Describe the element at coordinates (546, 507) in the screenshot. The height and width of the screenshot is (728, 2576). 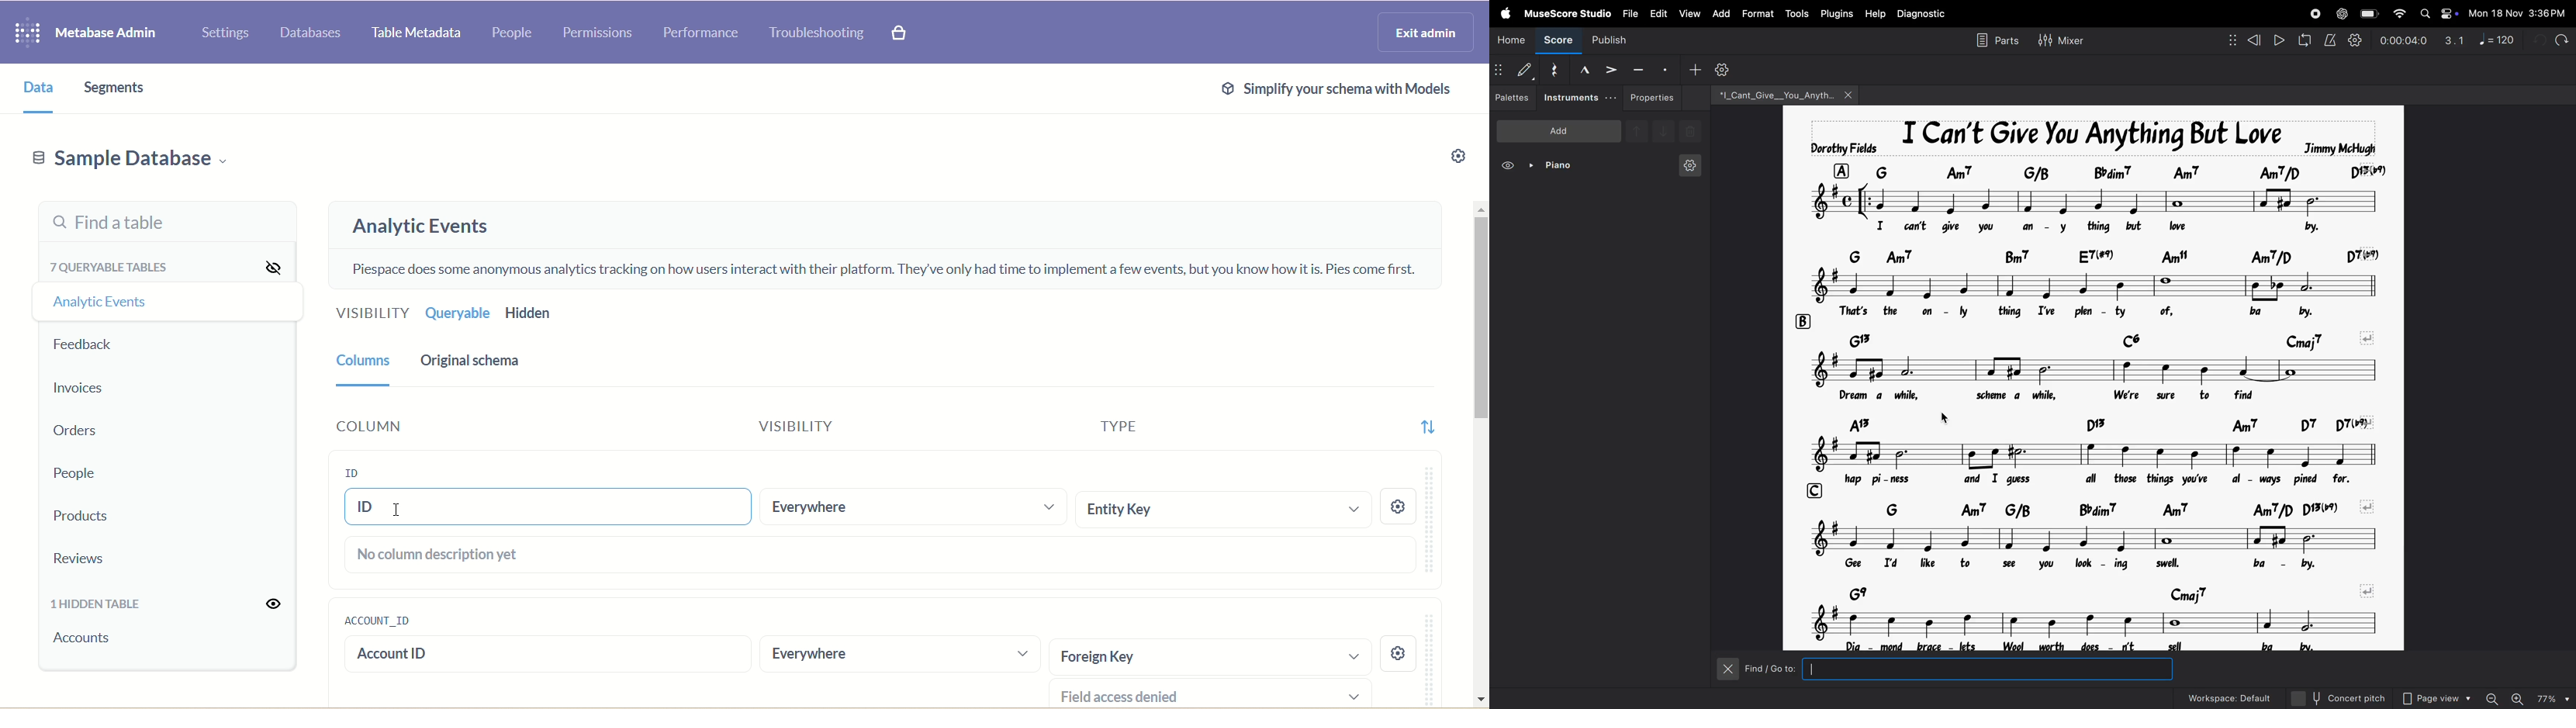
I see `ID` at that location.